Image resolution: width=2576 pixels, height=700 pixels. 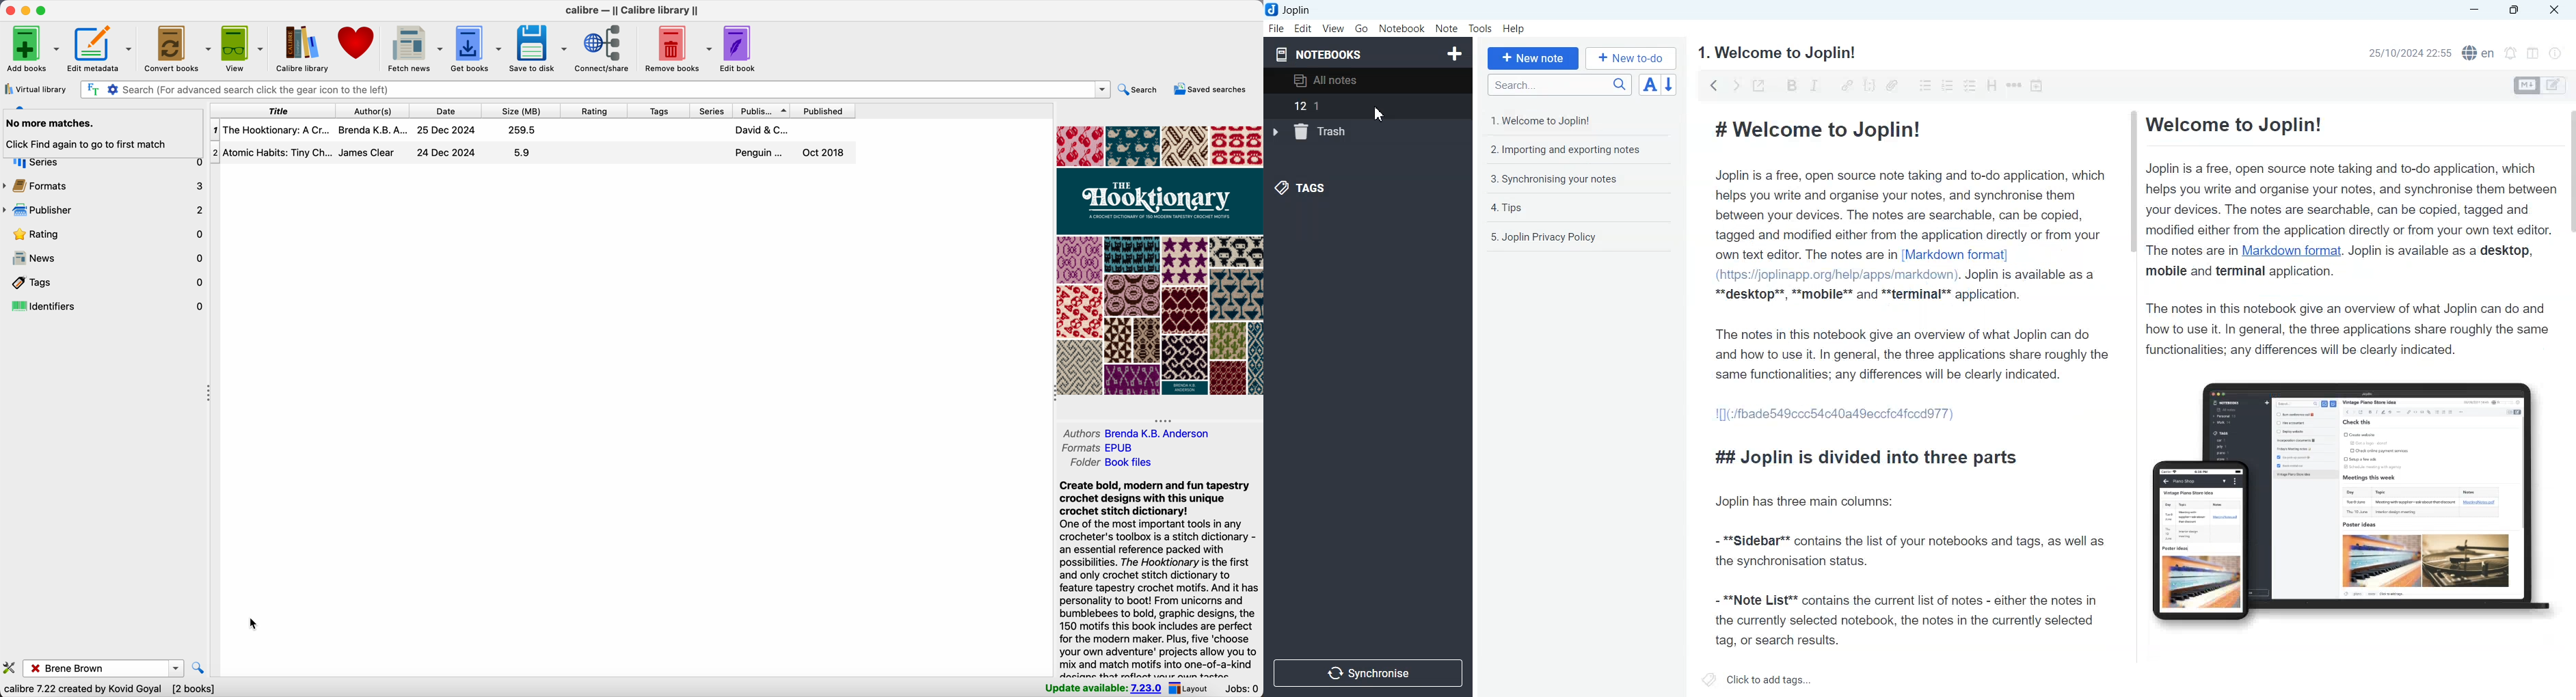 I want to click on 2. Importing and exporting notes, so click(x=1567, y=152).